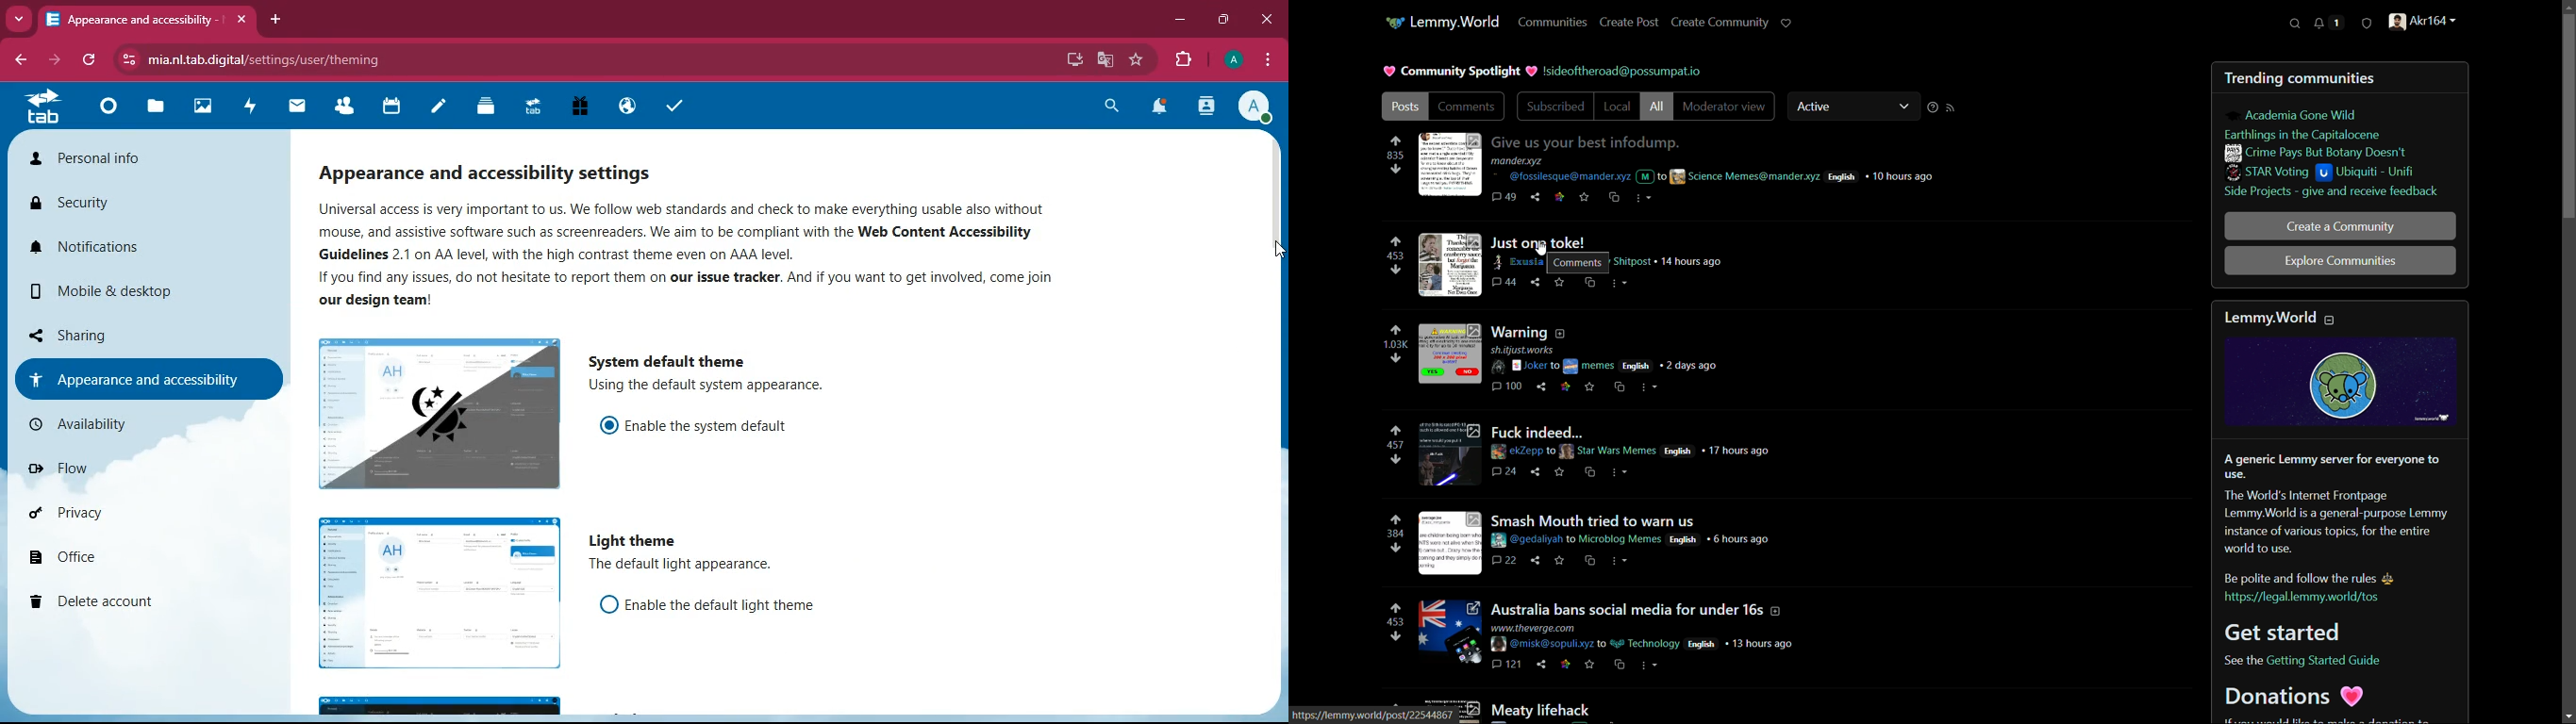 The height and width of the screenshot is (728, 2576). Describe the element at coordinates (86, 61) in the screenshot. I see `refresh` at that location.